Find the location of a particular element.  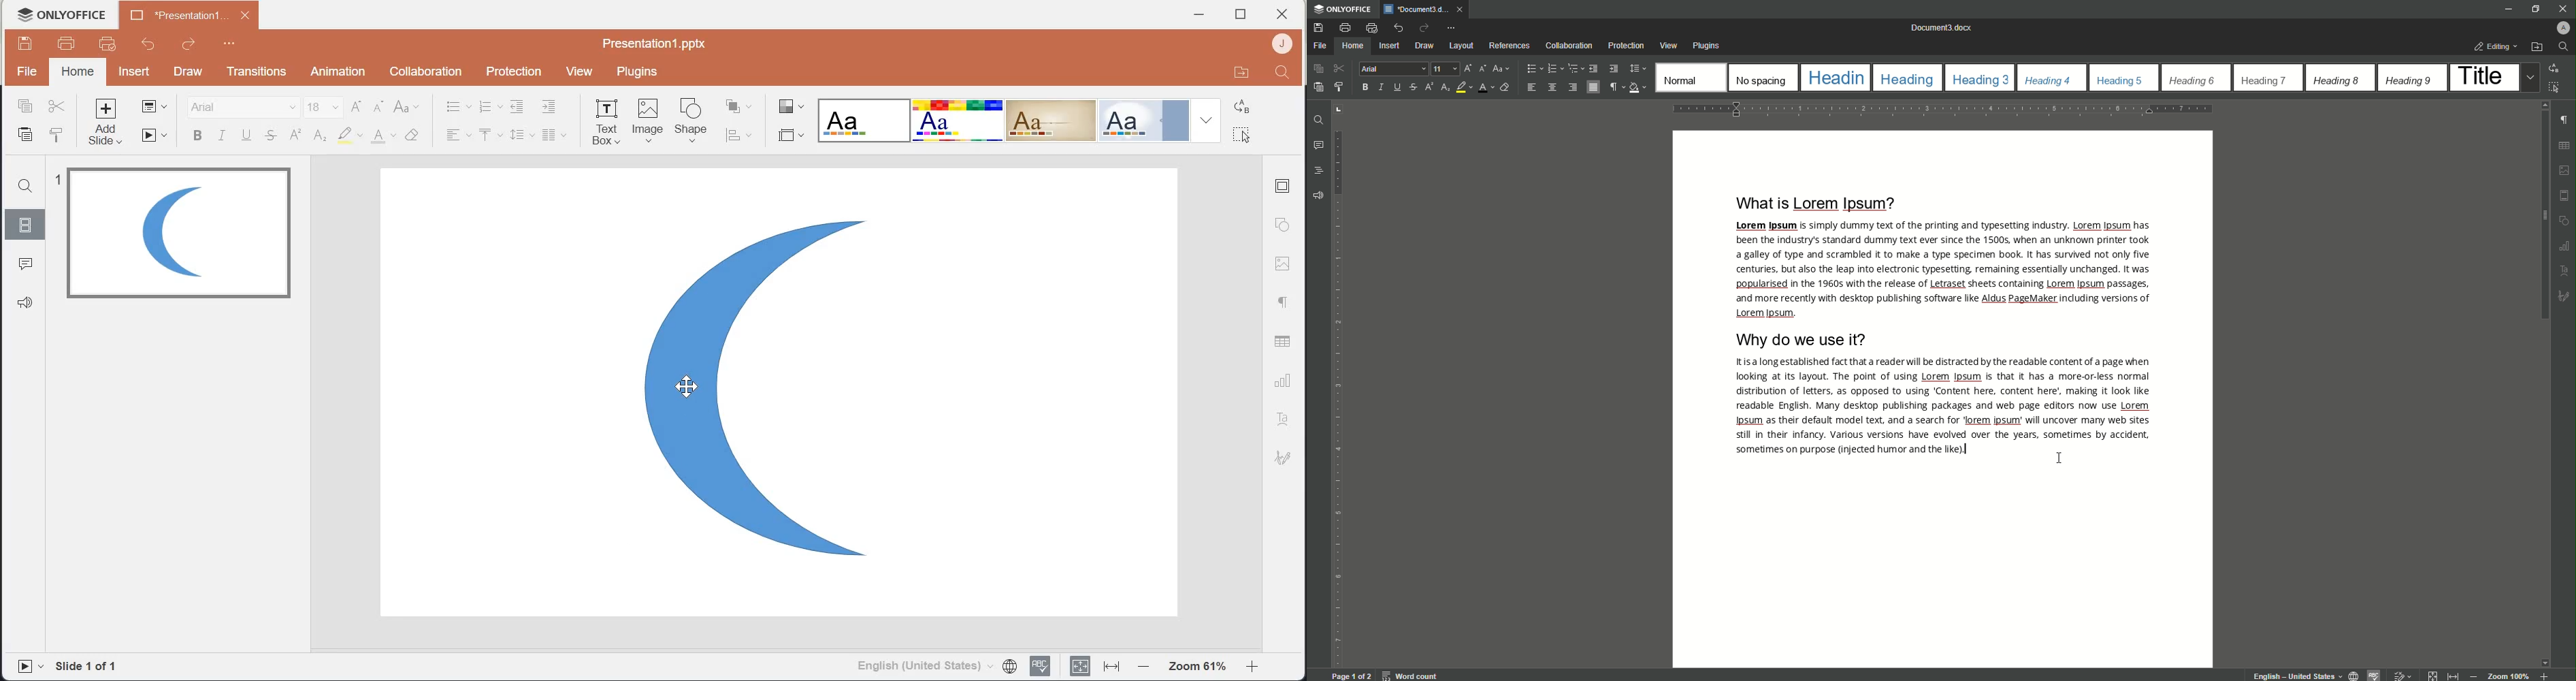

Plugins is located at coordinates (1708, 44).